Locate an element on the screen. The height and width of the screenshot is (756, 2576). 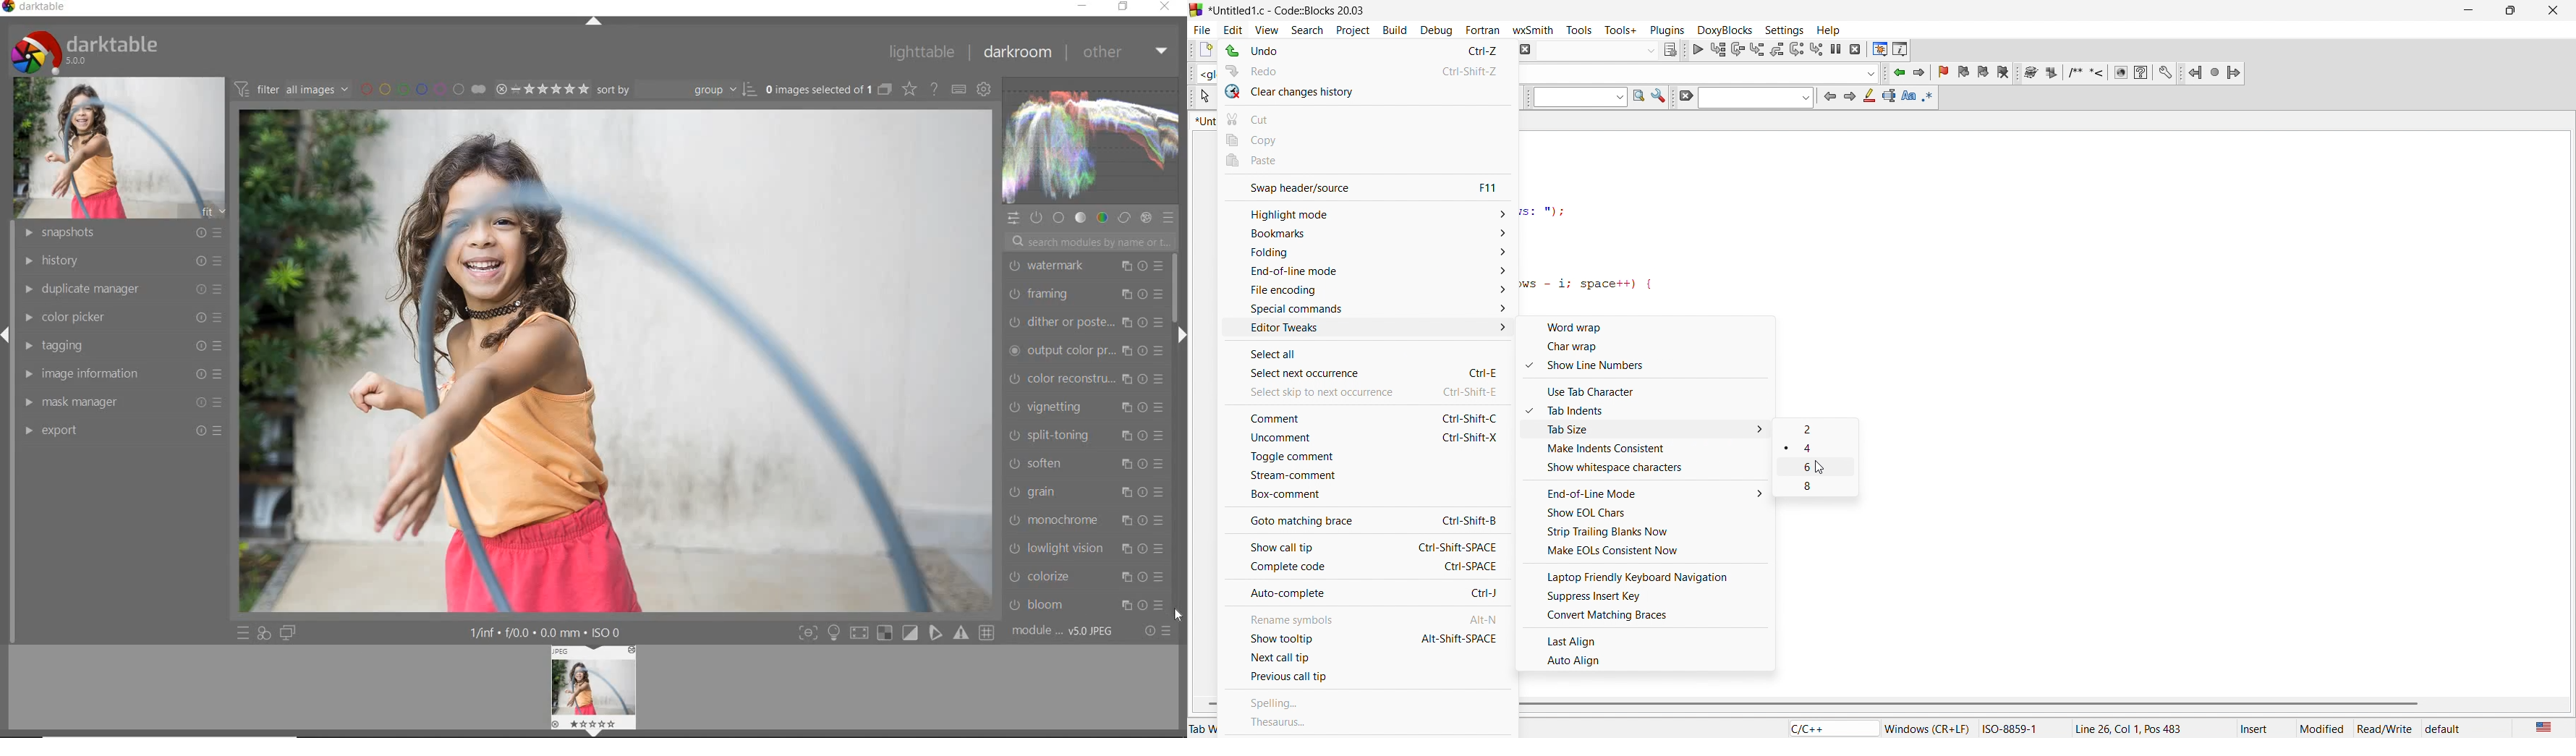
toggle mode  is located at coordinates (963, 633).